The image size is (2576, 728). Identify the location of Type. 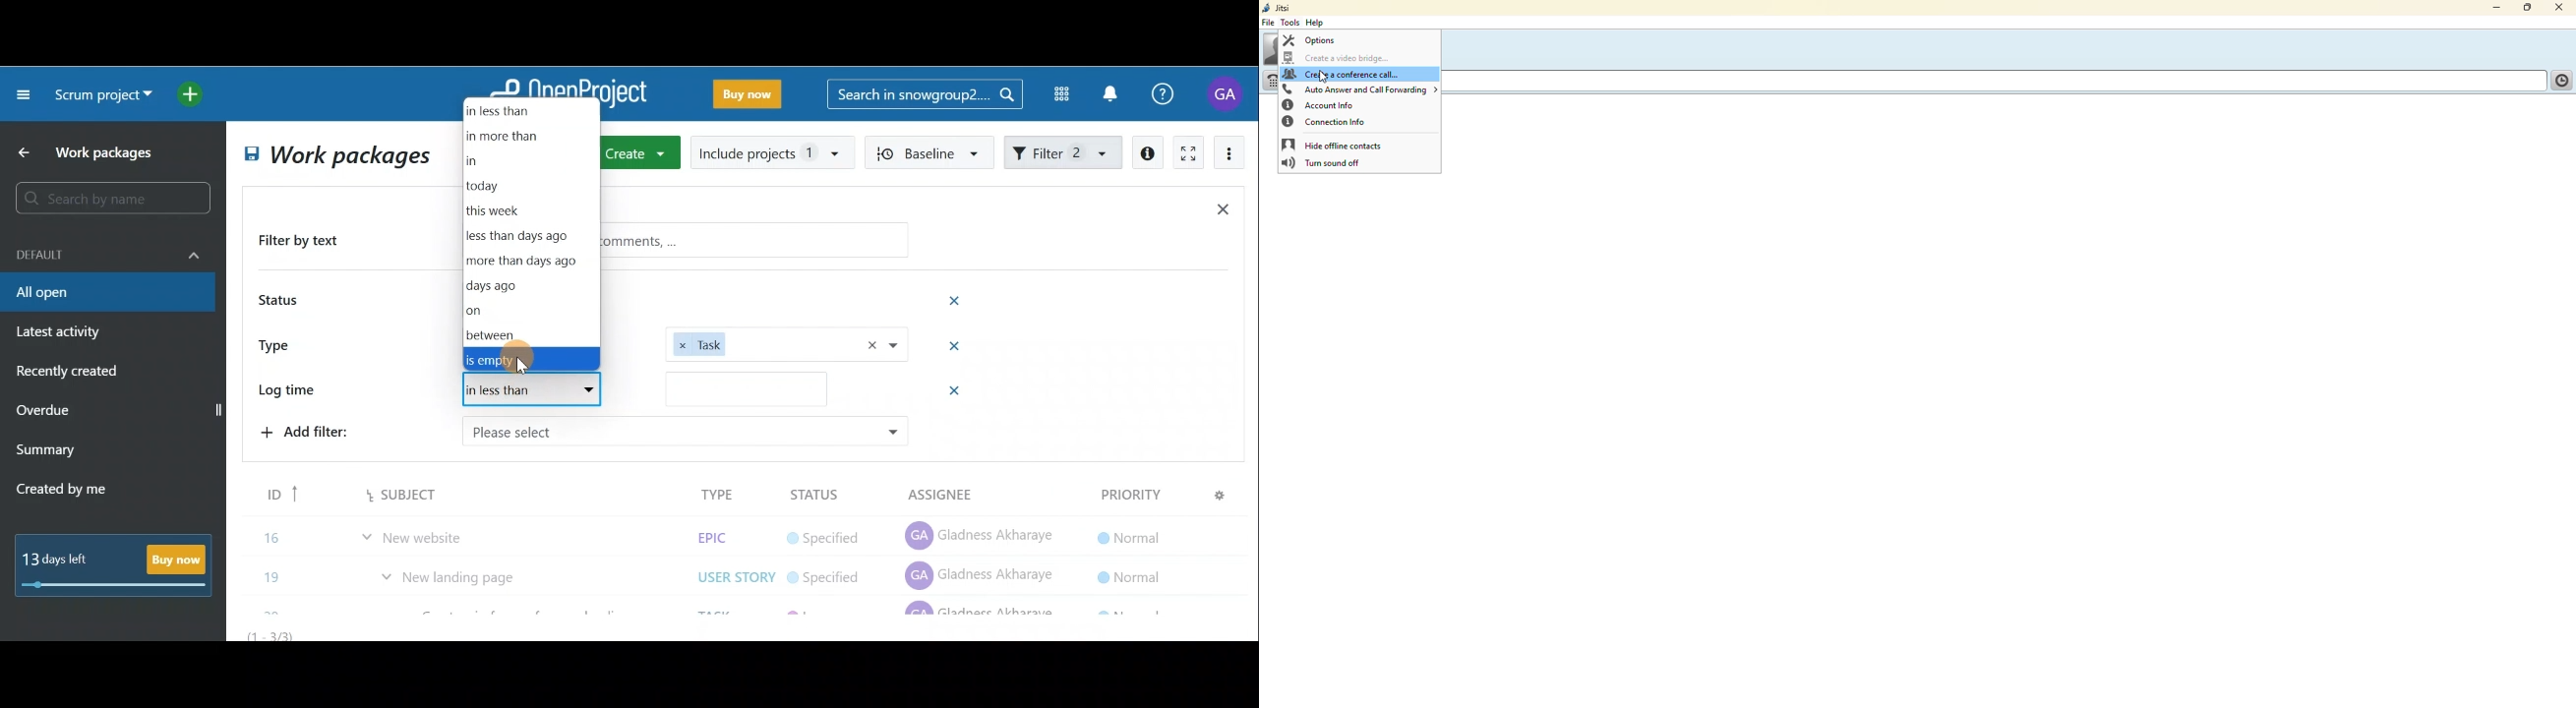
(281, 343).